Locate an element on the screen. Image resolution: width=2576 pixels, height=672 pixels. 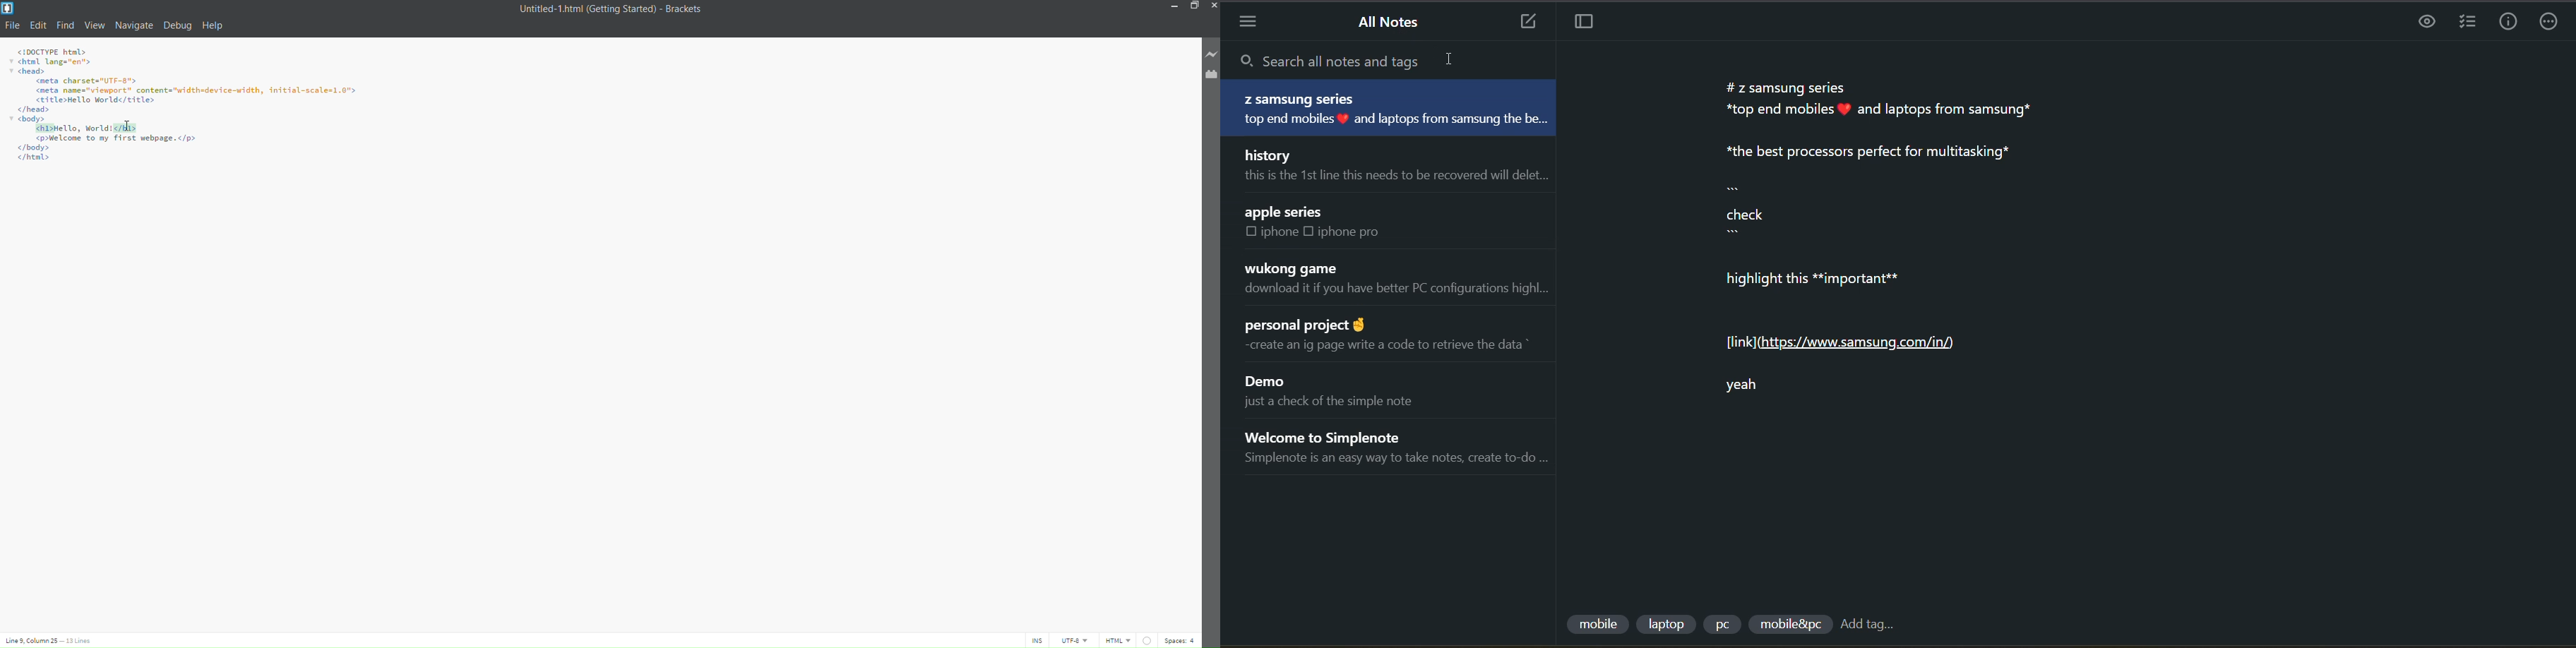
Simplenote is an easy way to take notes, create to-do ... is located at coordinates (1395, 457).